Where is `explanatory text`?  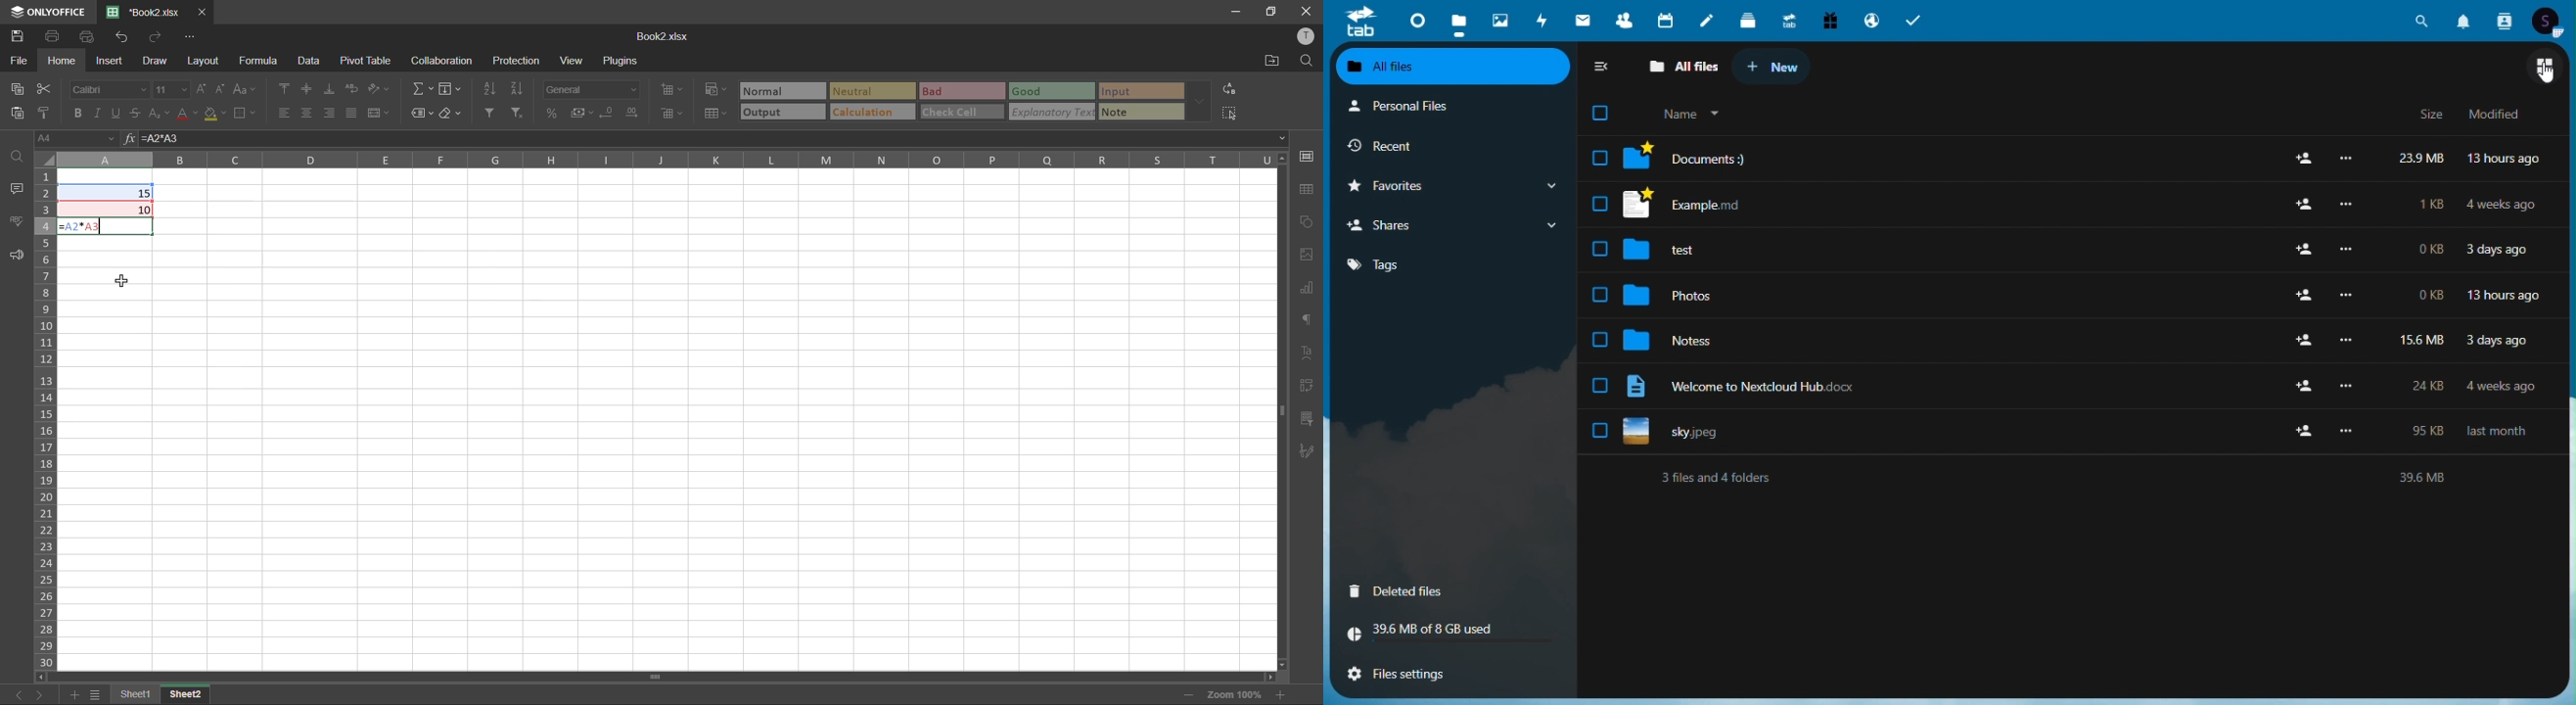
explanatory text is located at coordinates (1052, 111).